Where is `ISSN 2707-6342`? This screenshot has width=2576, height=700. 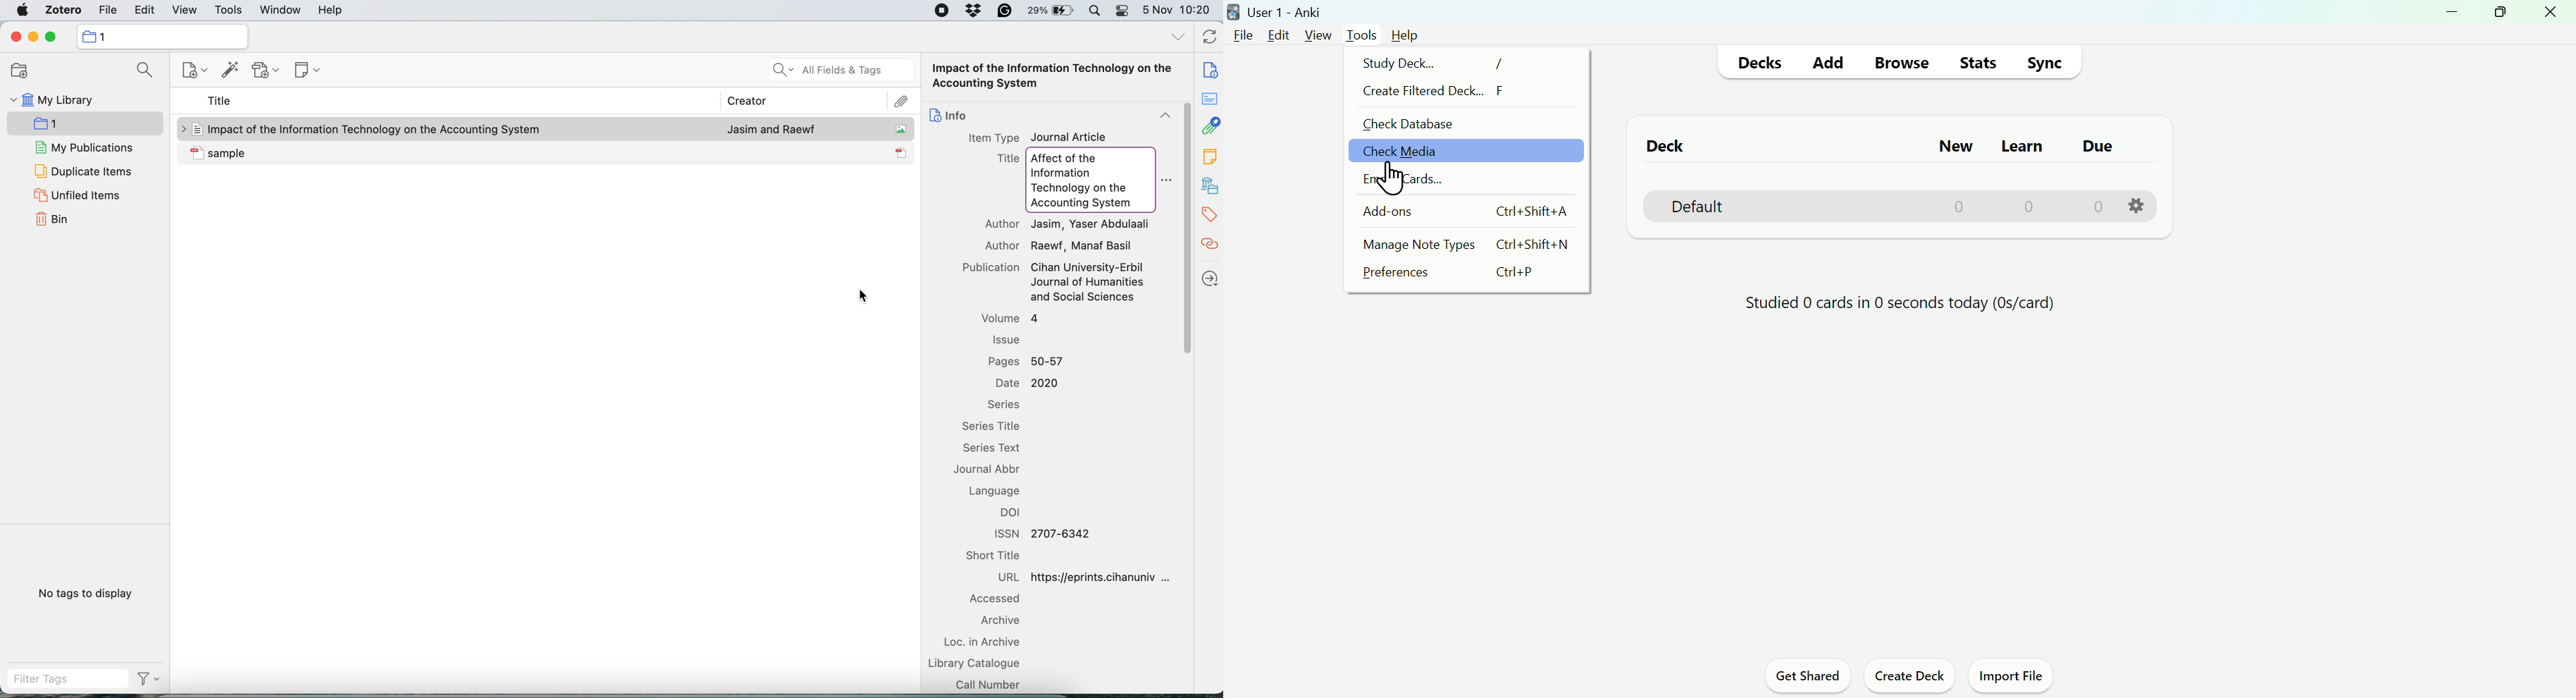 ISSN 2707-6342 is located at coordinates (1045, 533).